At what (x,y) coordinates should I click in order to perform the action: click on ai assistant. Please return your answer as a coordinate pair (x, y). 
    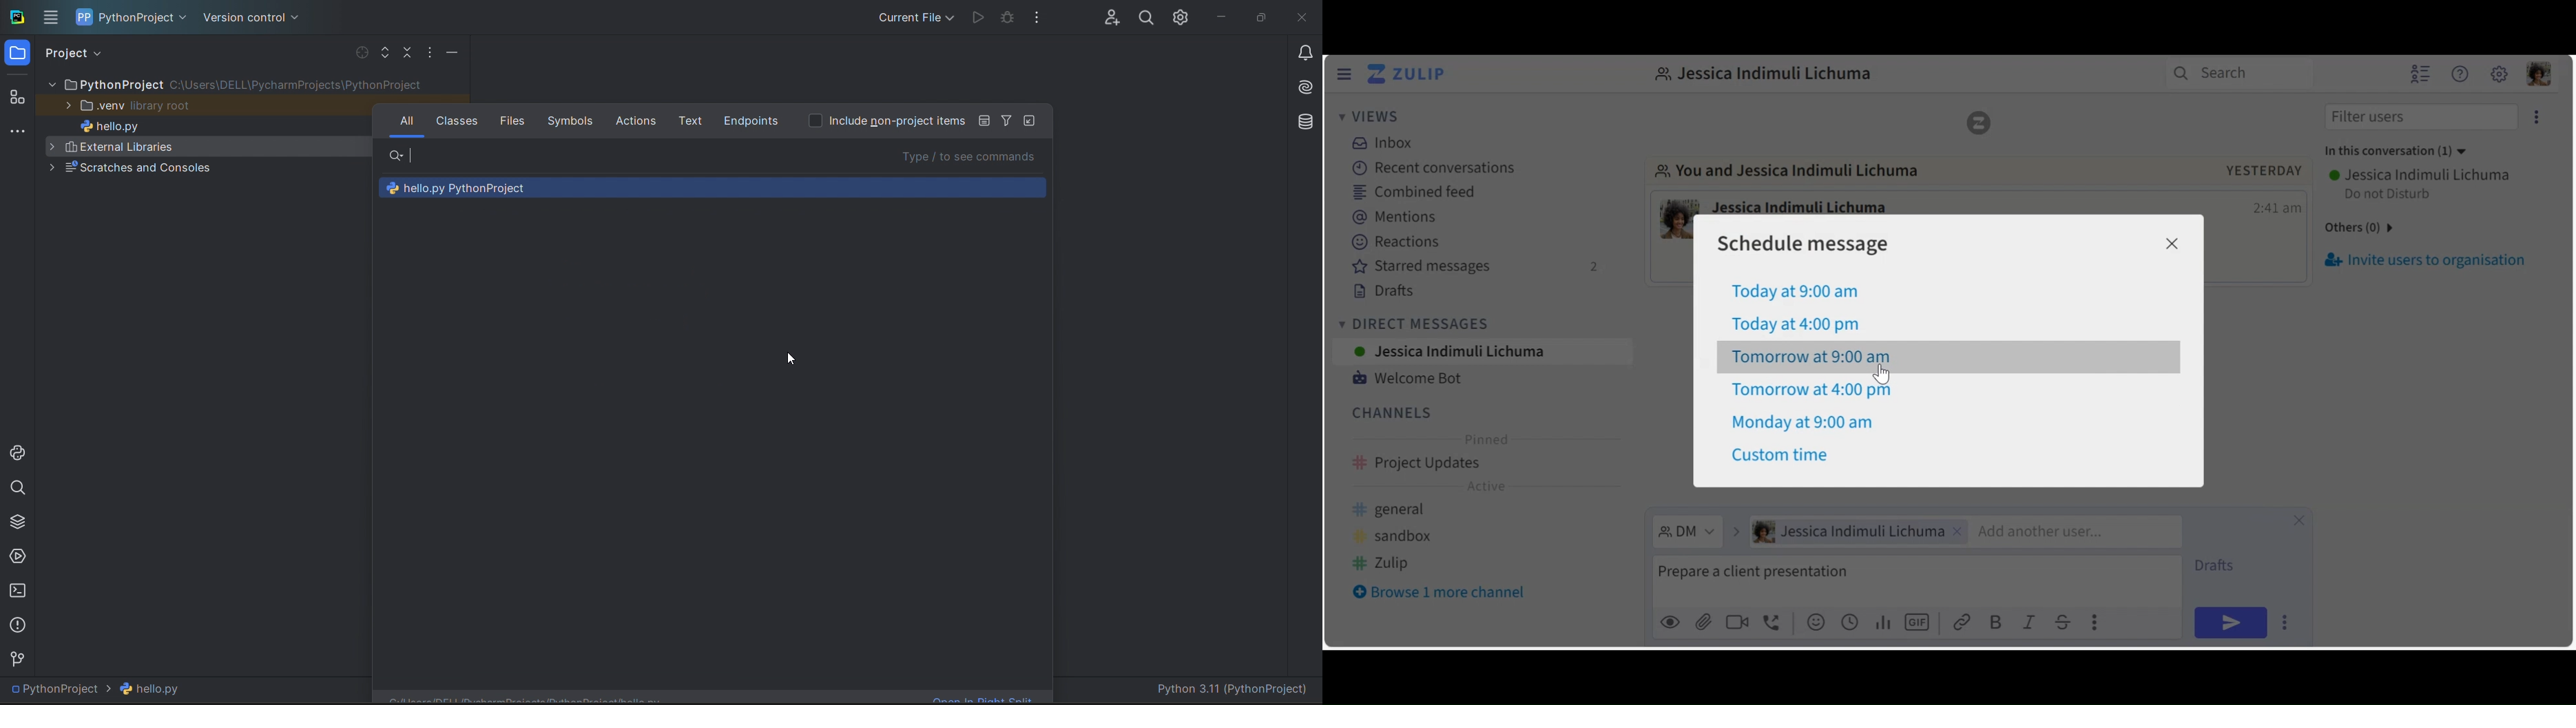
    Looking at the image, I should click on (1306, 87).